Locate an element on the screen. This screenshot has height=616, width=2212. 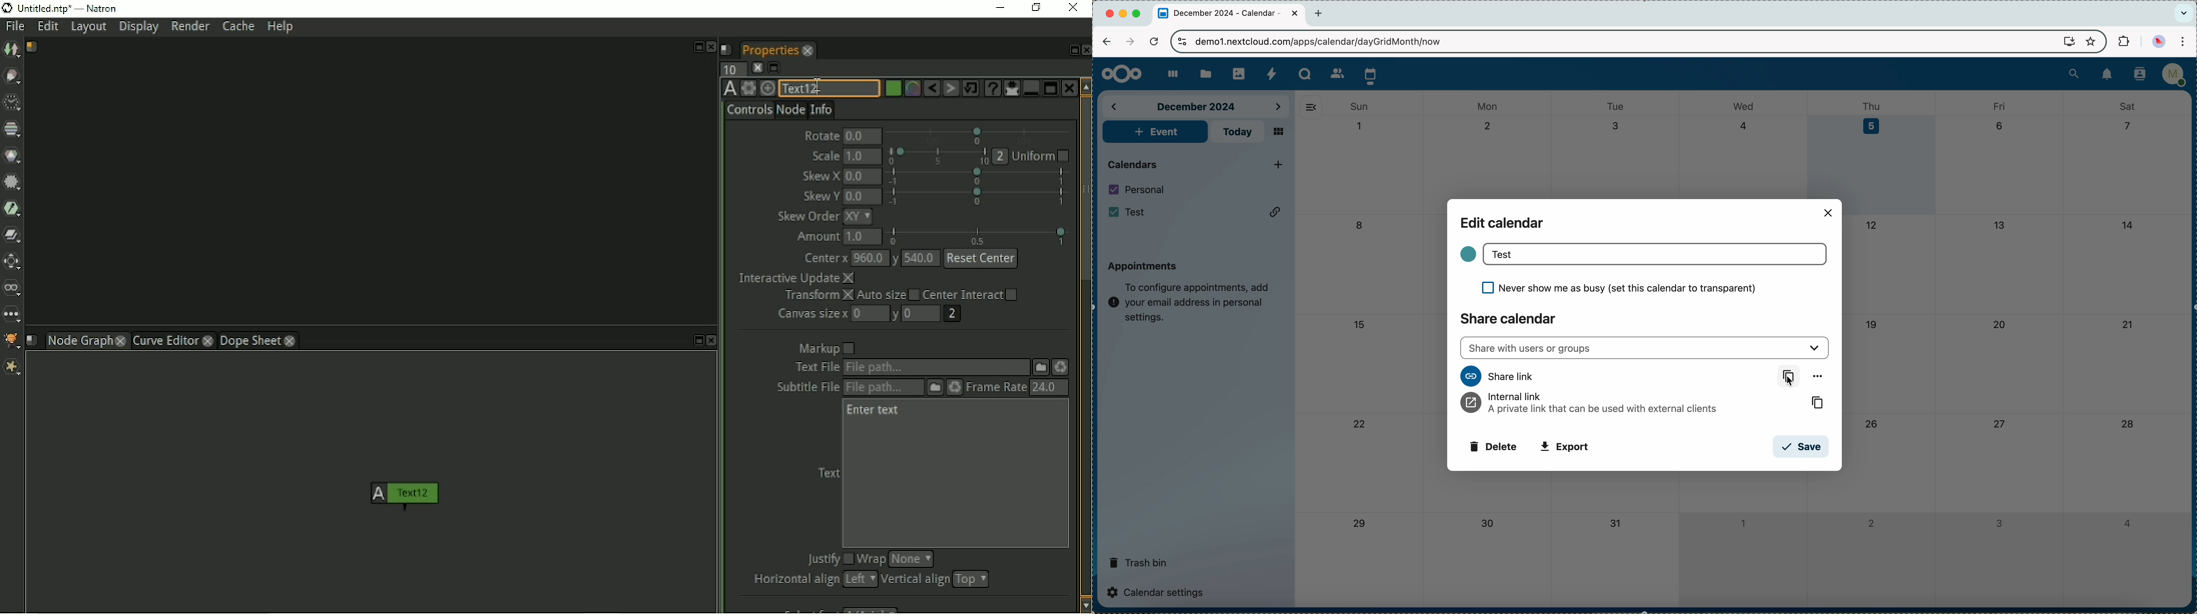
new tab is located at coordinates (1321, 13).